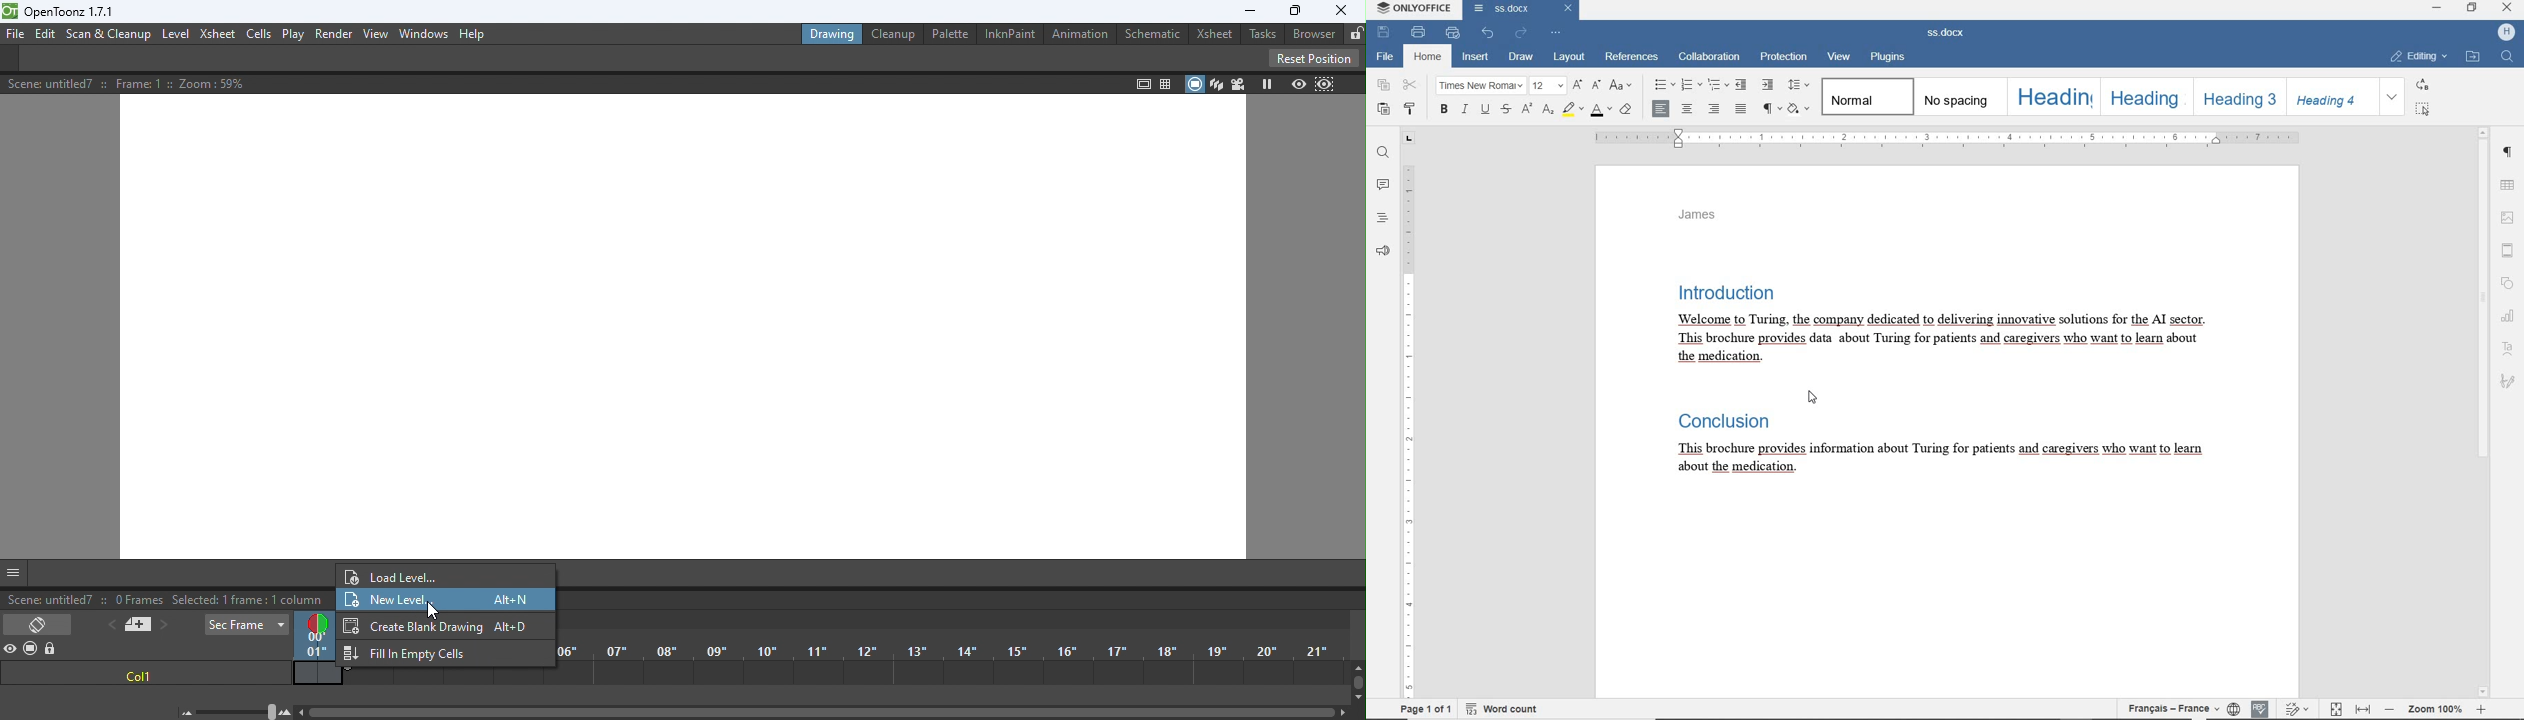  Describe the element at coordinates (2260, 709) in the screenshot. I see `SPELL CHECKING` at that location.